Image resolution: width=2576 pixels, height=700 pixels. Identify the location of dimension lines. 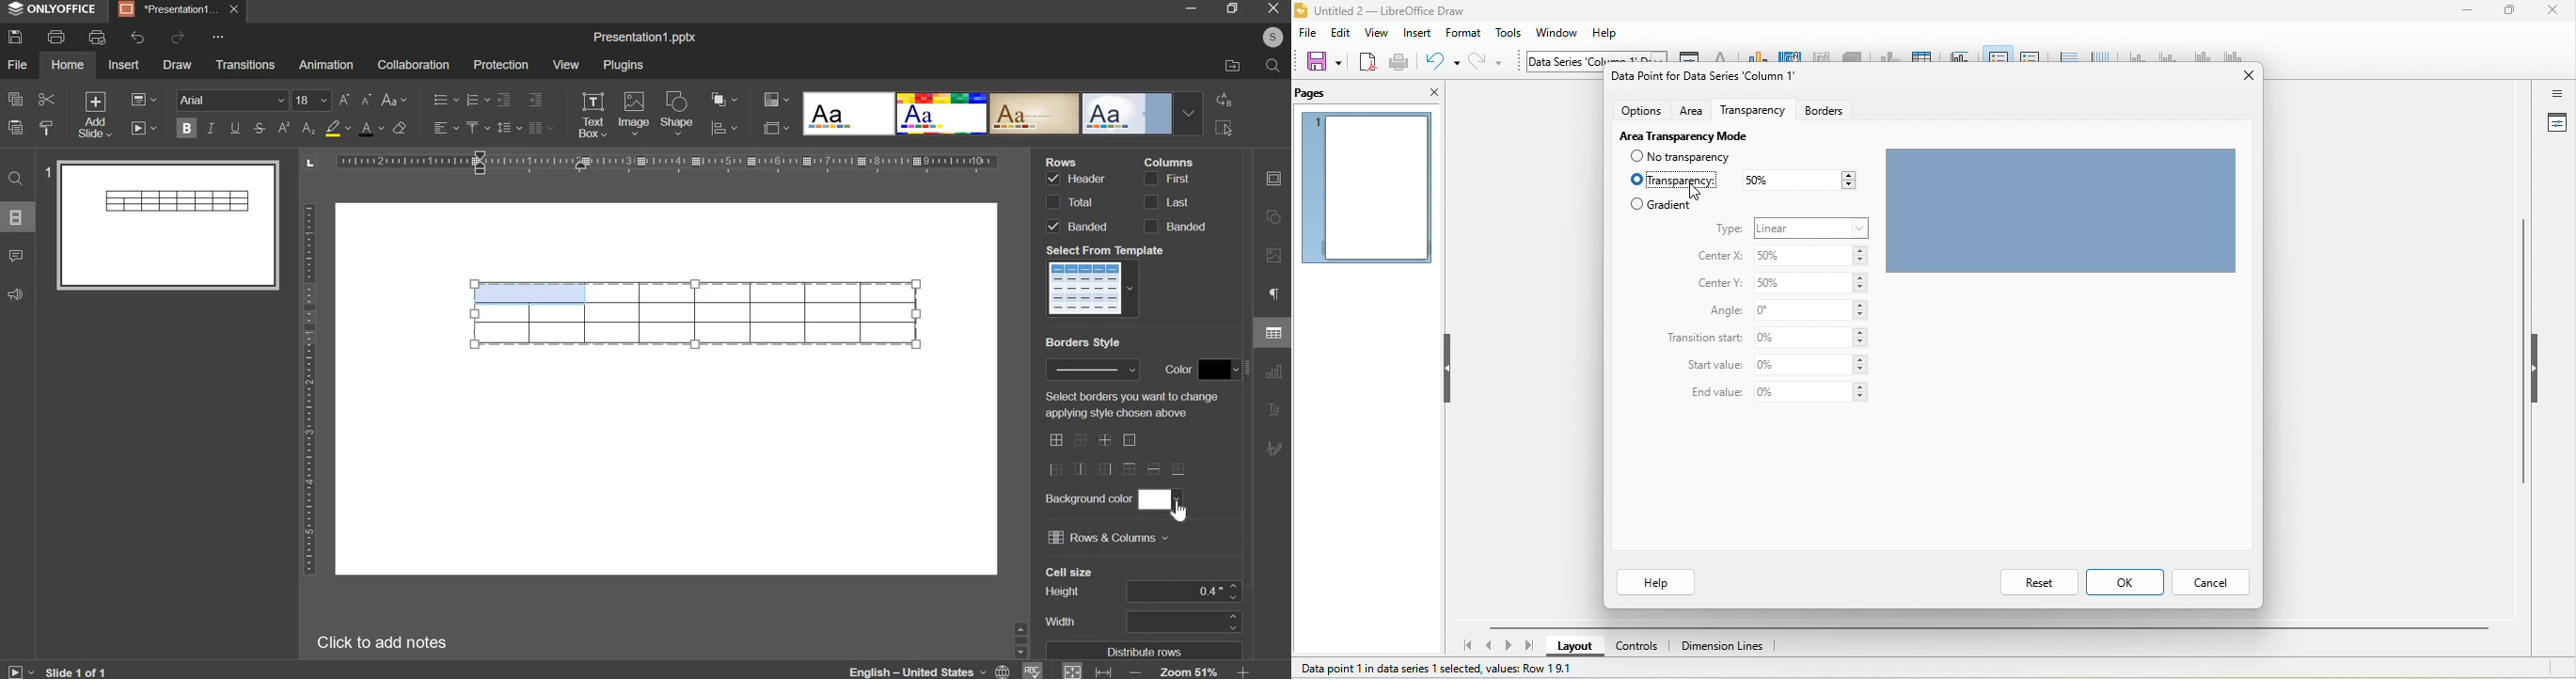
(1726, 646).